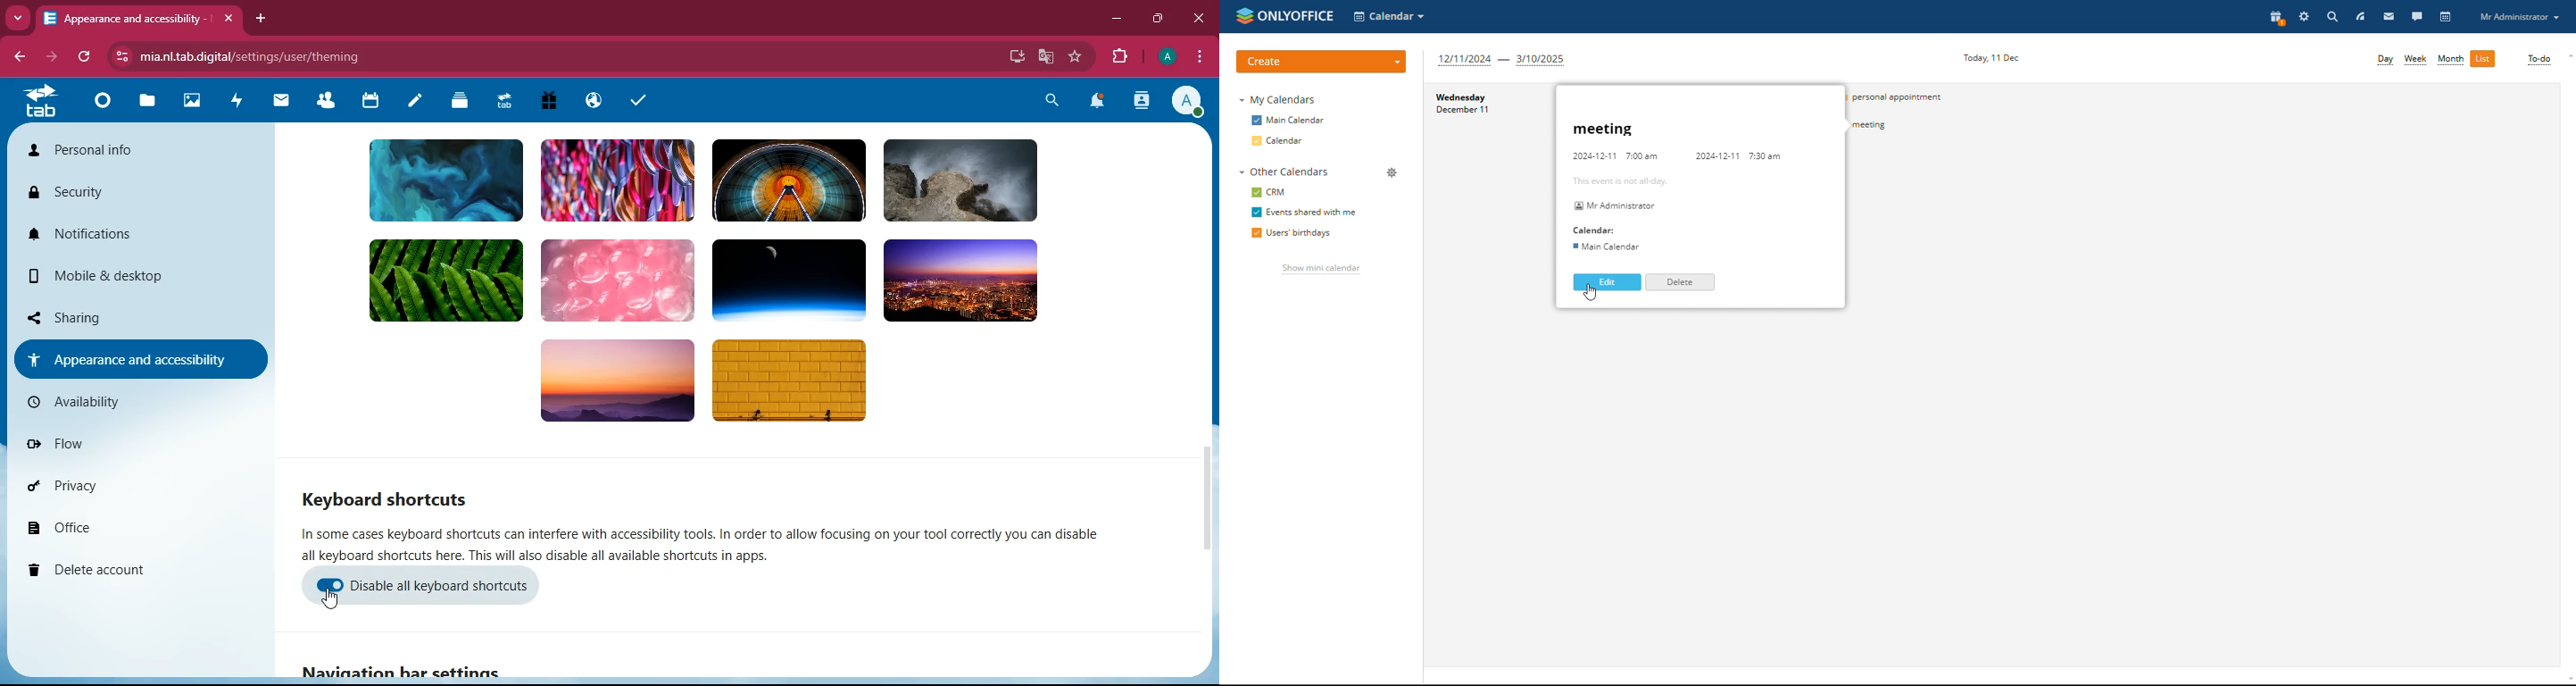  What do you see at coordinates (642, 103) in the screenshot?
I see `task` at bounding box center [642, 103].